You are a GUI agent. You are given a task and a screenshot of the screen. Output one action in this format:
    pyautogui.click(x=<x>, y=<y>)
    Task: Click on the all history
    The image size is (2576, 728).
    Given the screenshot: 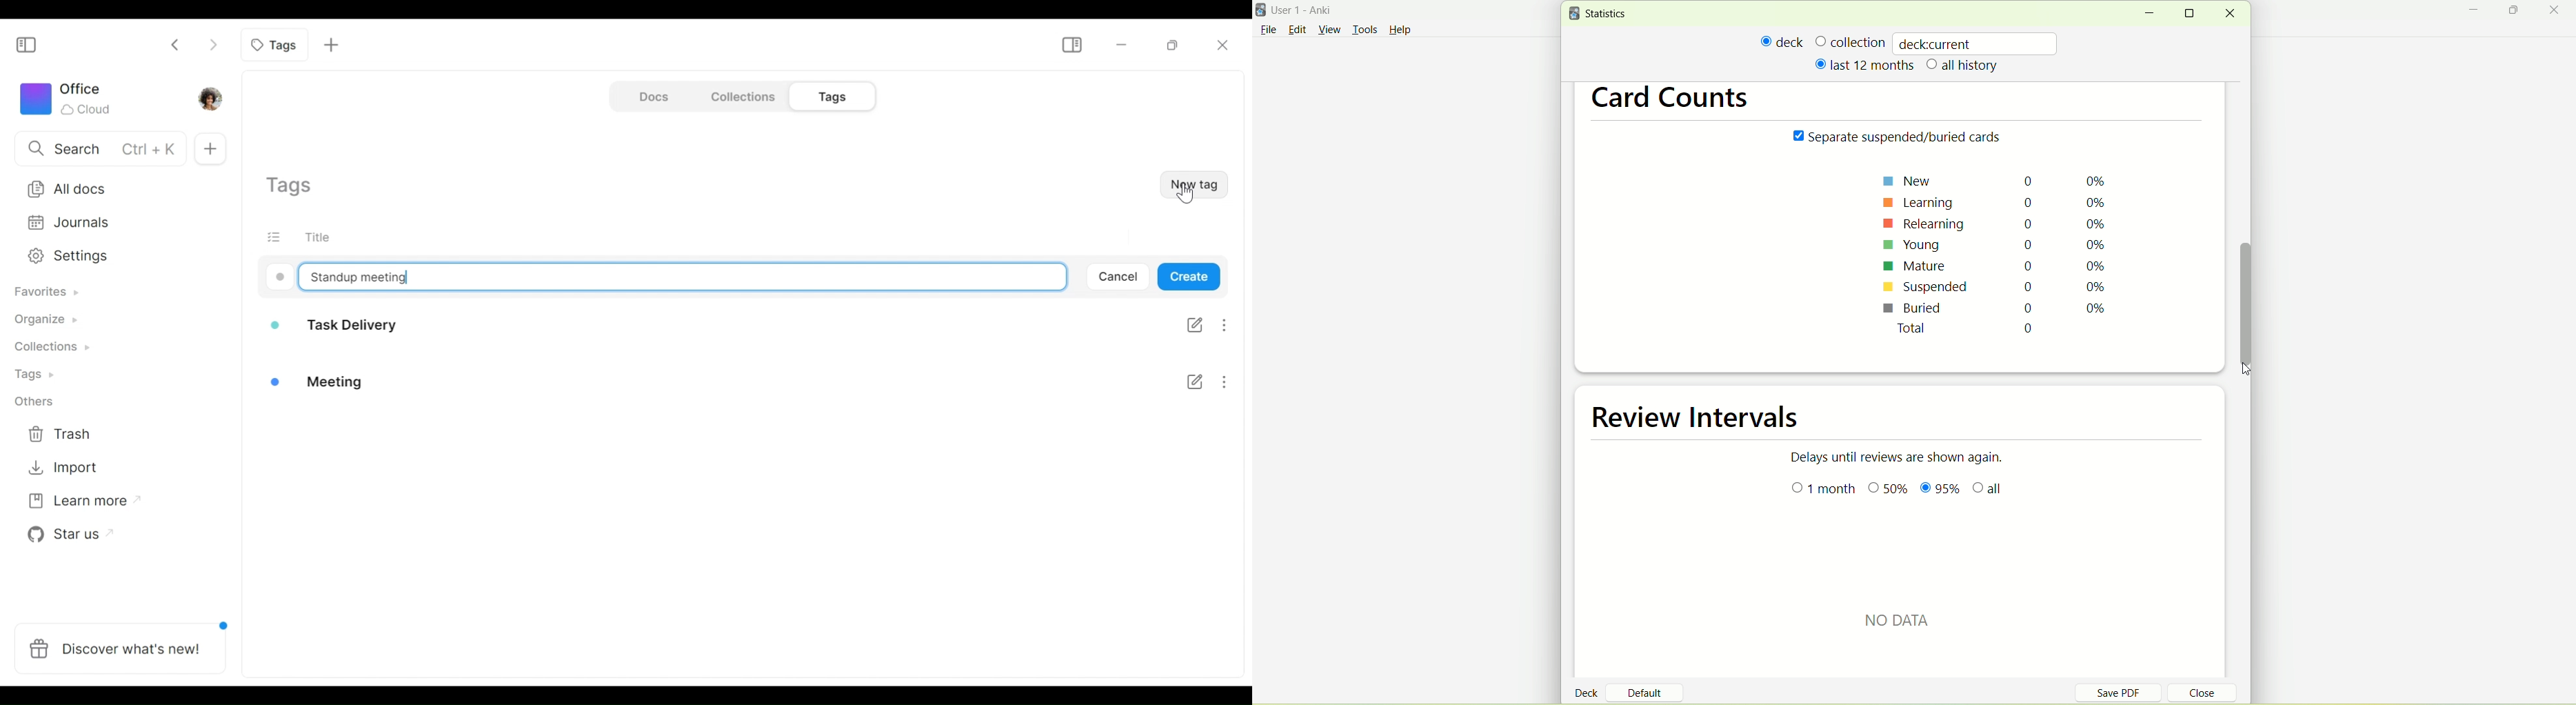 What is the action you would take?
    pyautogui.click(x=1963, y=66)
    